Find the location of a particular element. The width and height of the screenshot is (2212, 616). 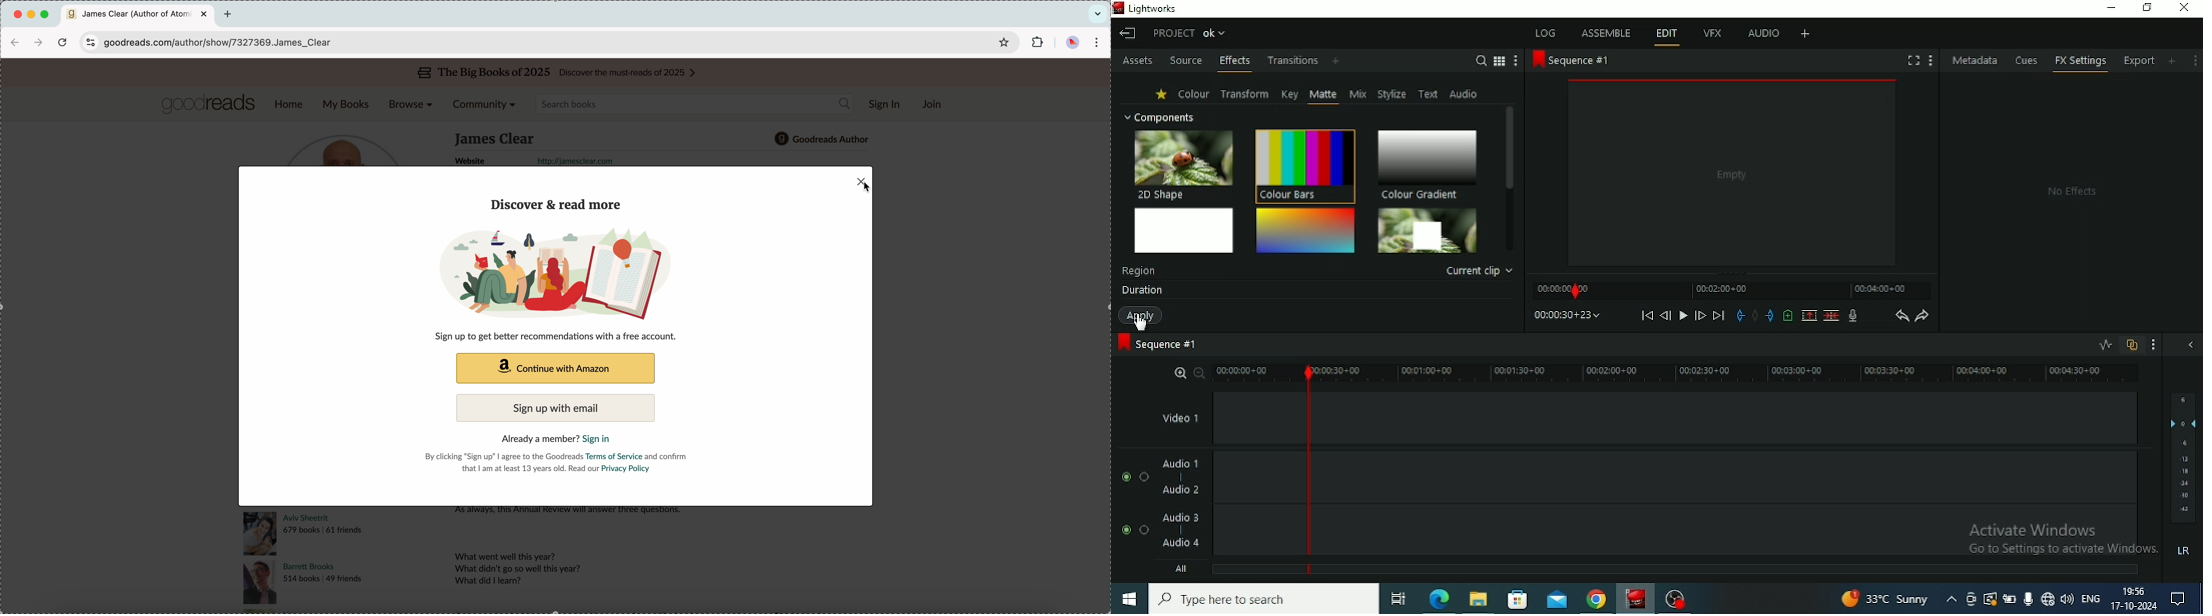

Toggle audio level editing is located at coordinates (2105, 344).